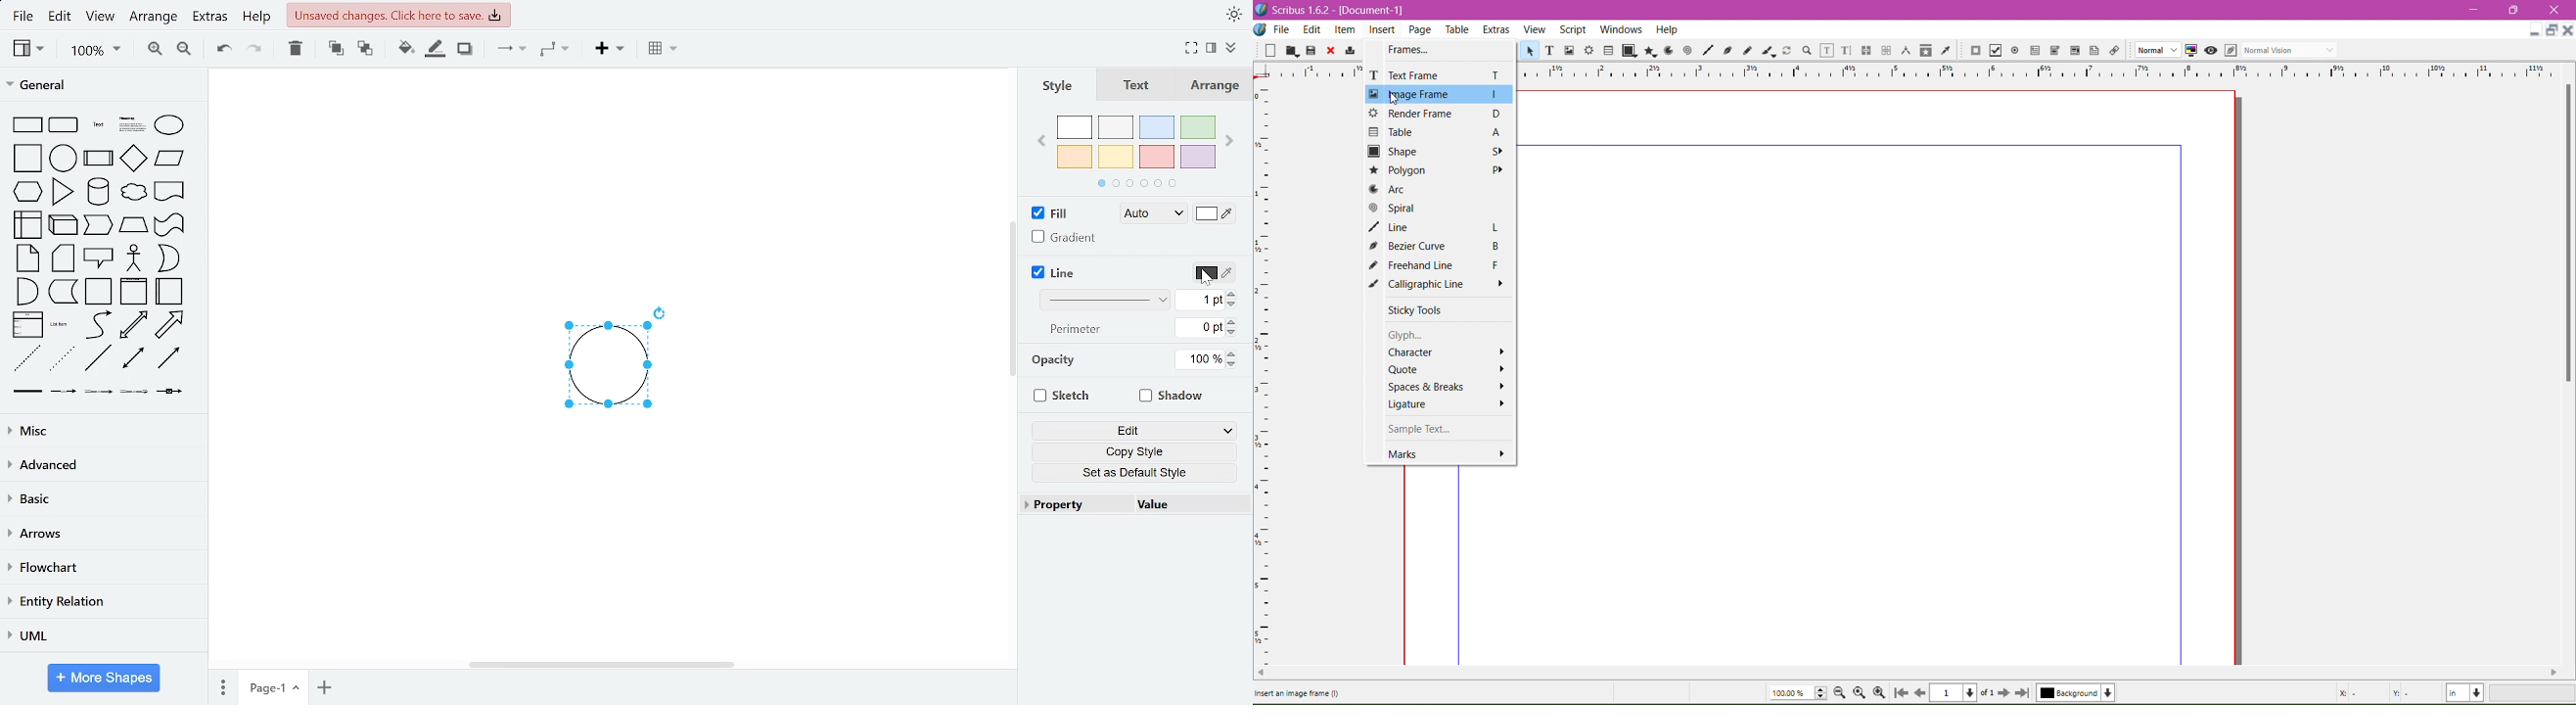 The image size is (2576, 728). Describe the element at coordinates (1437, 75) in the screenshot. I see `Text Frame` at that location.